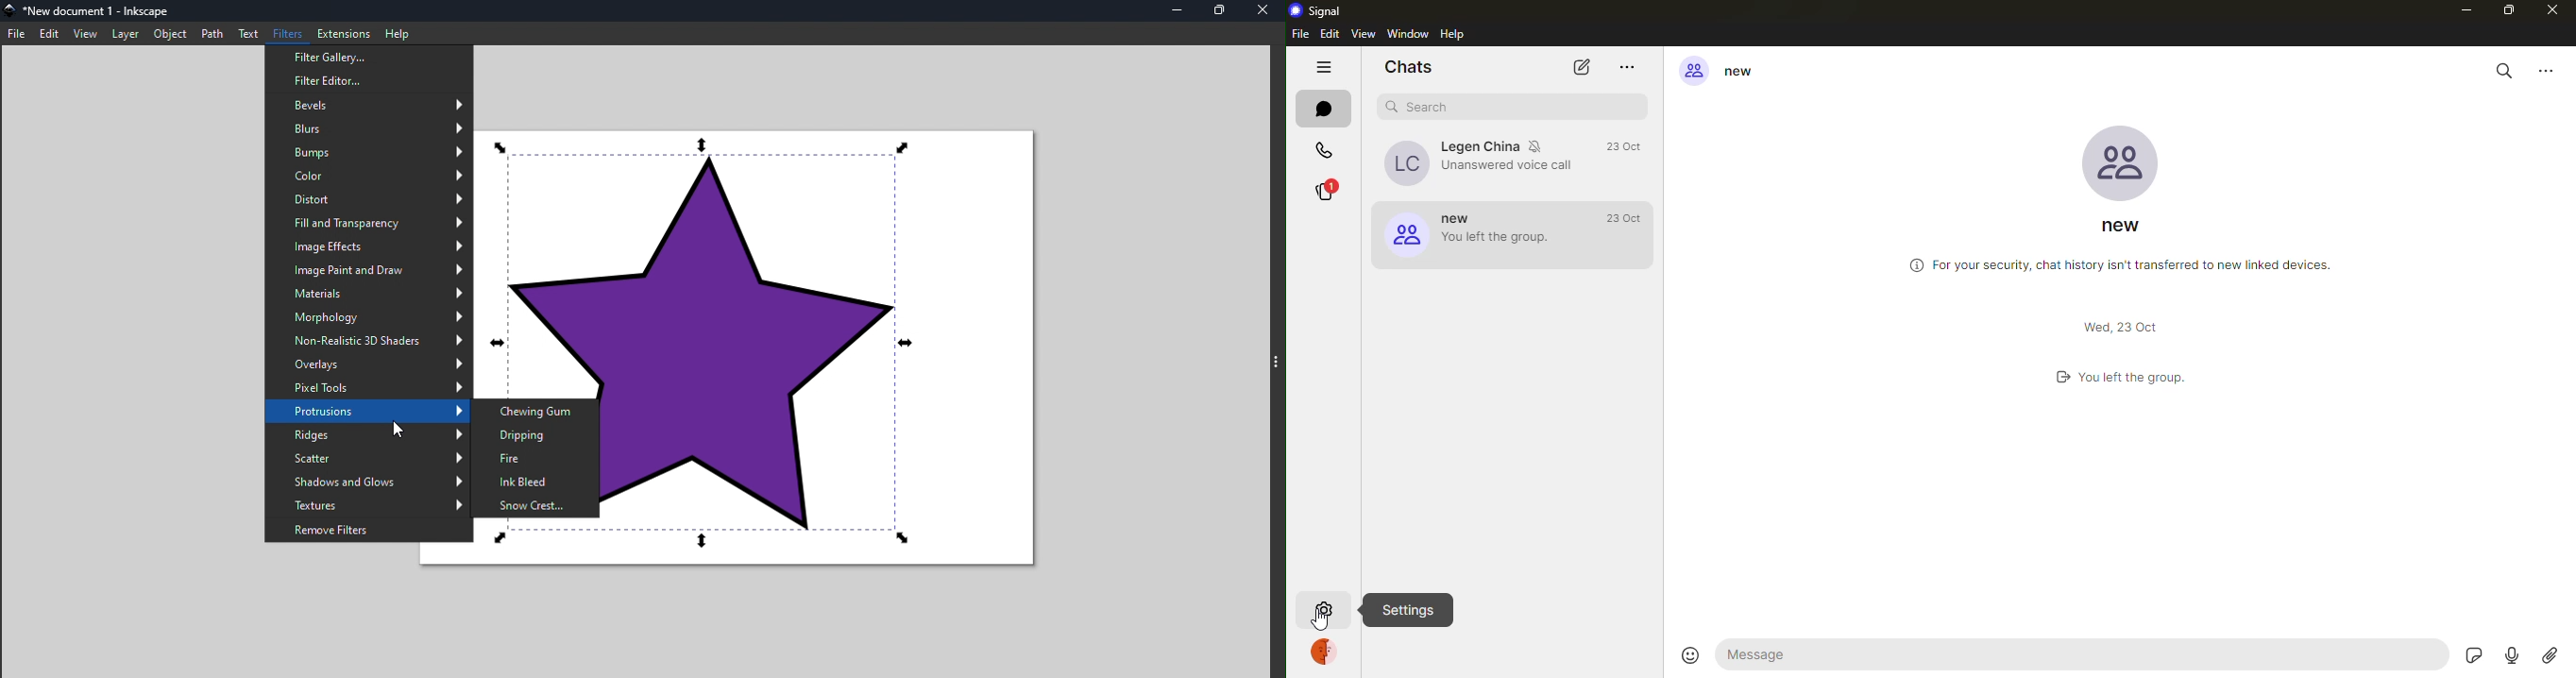 The width and height of the screenshot is (2576, 700). What do you see at coordinates (2127, 227) in the screenshot?
I see `new` at bounding box center [2127, 227].